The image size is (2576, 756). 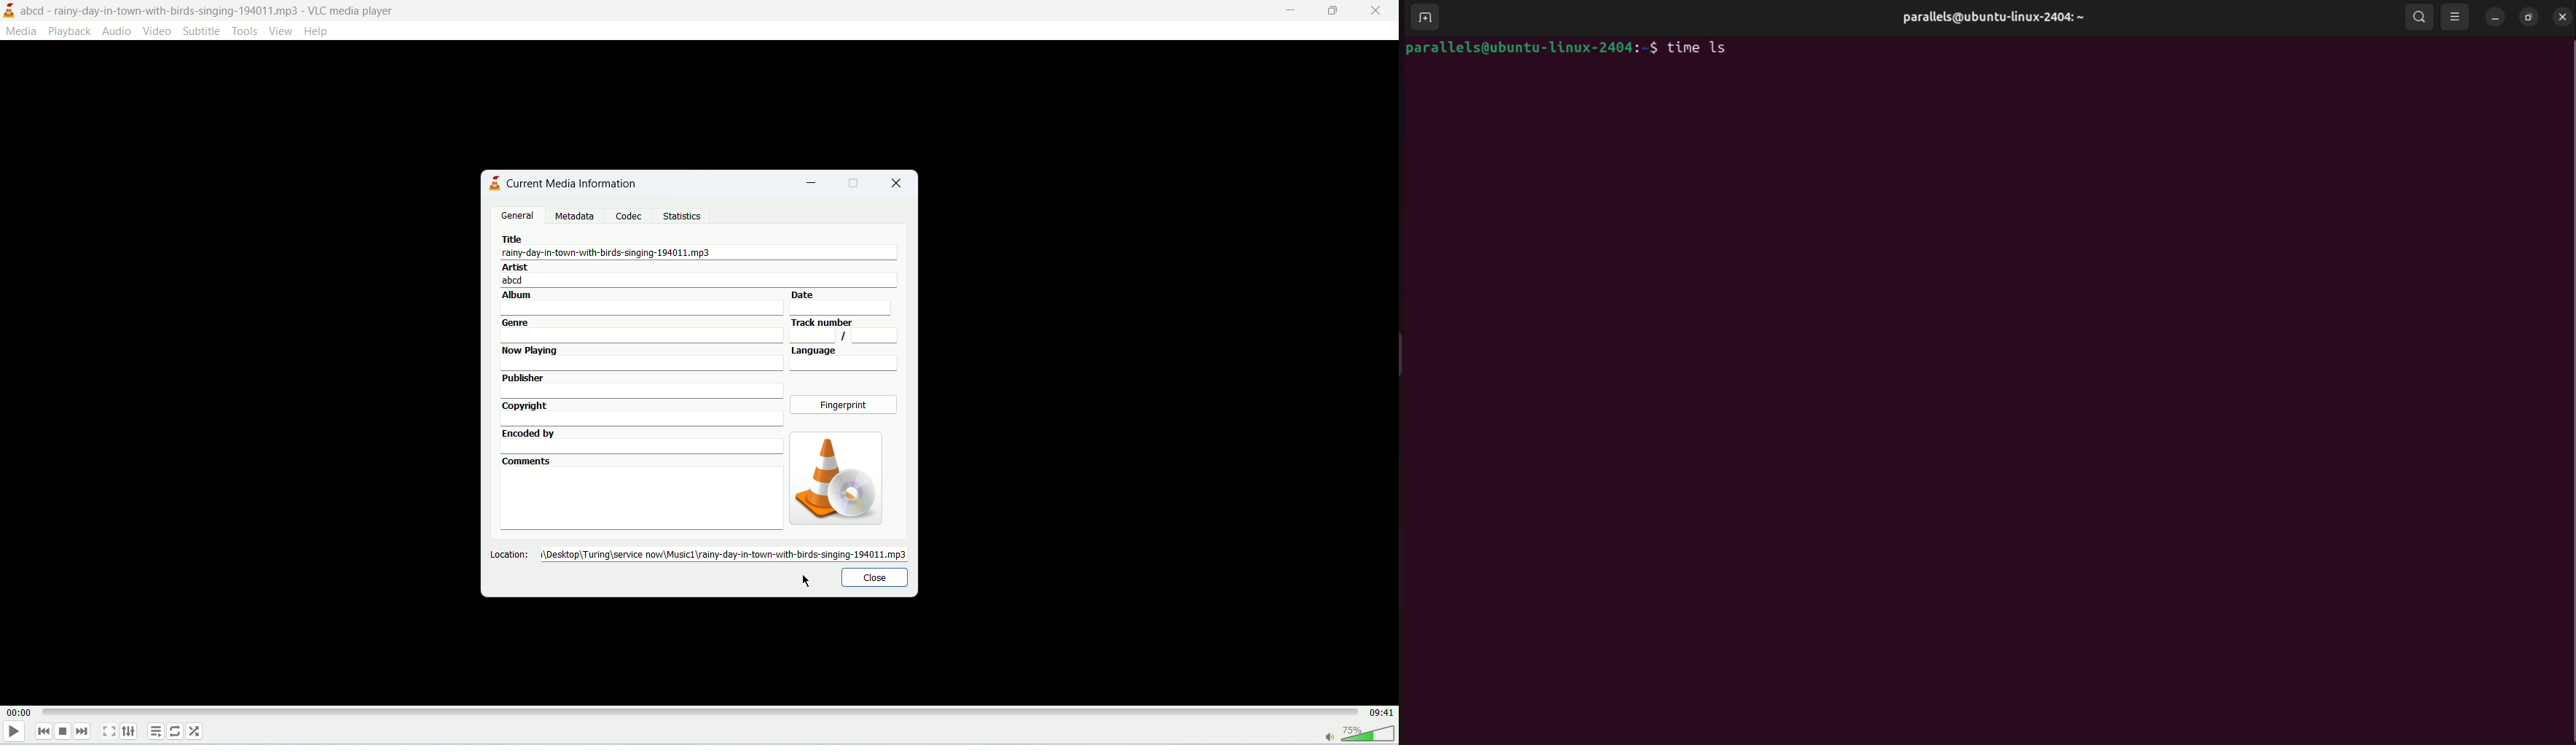 I want to click on location:desktop\turing\servicenow\music1\rainy-day-in-town, so click(x=700, y=553).